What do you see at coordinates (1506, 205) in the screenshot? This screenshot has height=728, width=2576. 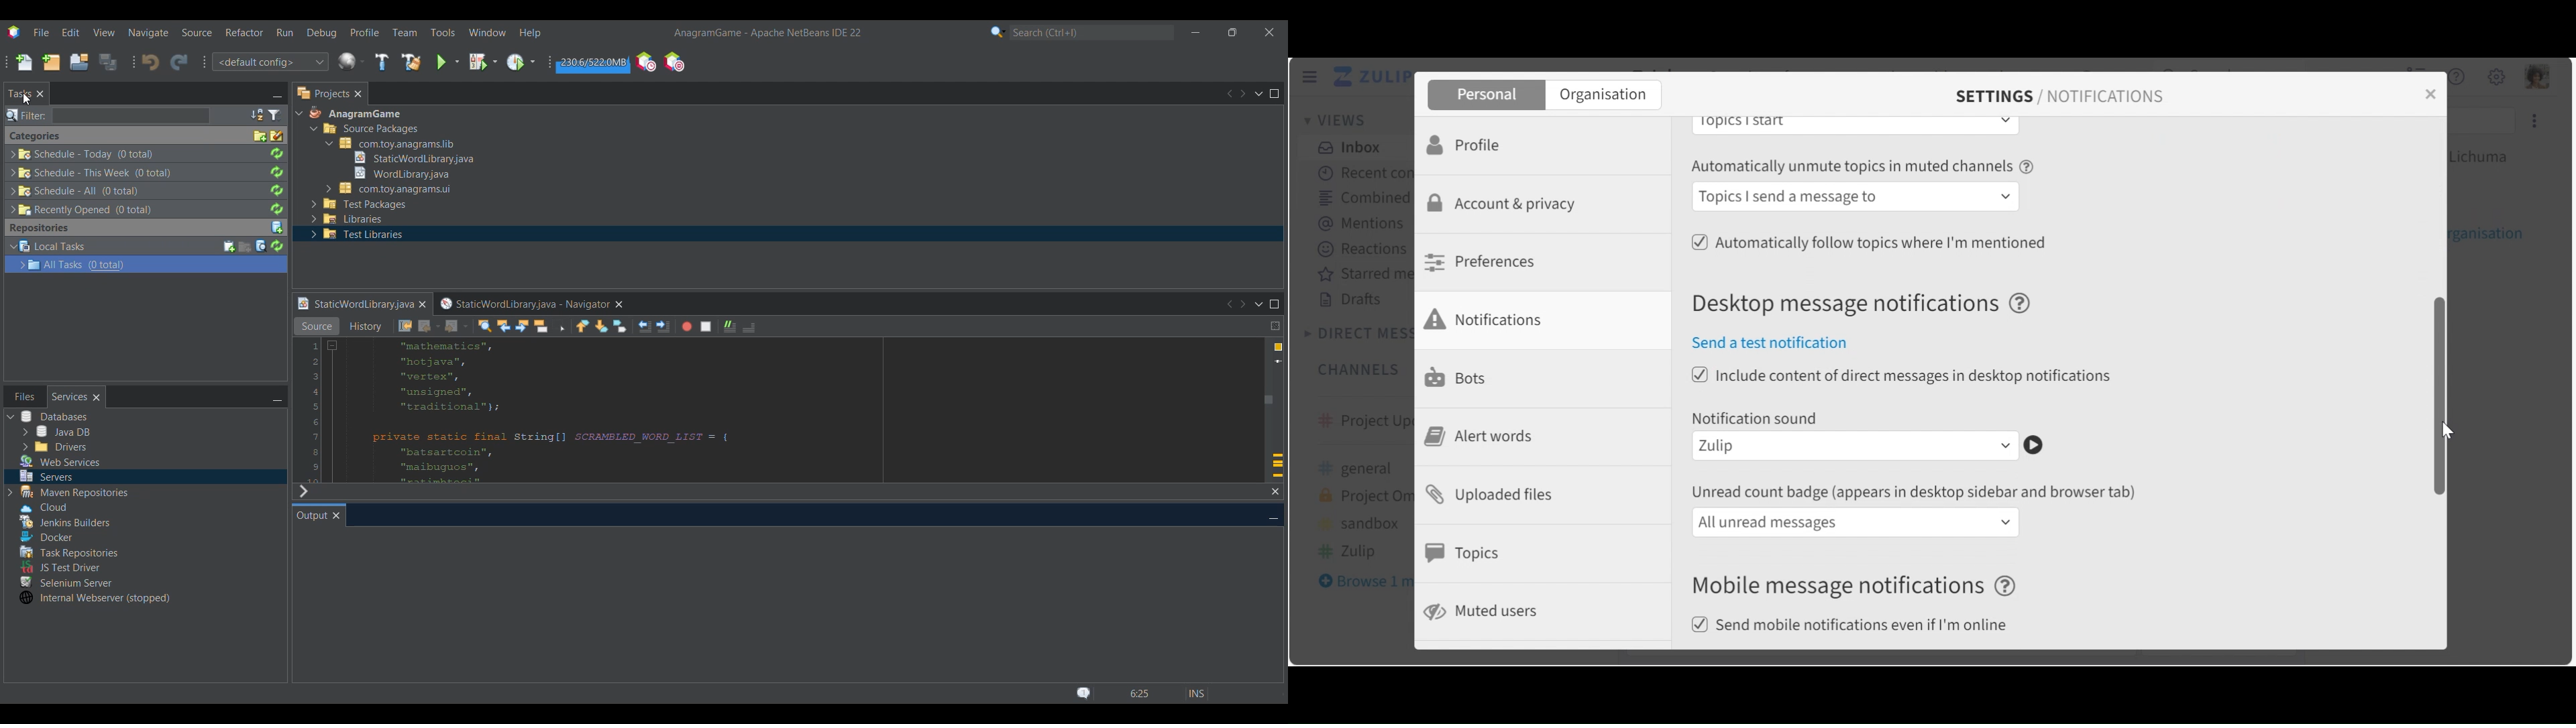 I see `Account & Privacy` at bounding box center [1506, 205].